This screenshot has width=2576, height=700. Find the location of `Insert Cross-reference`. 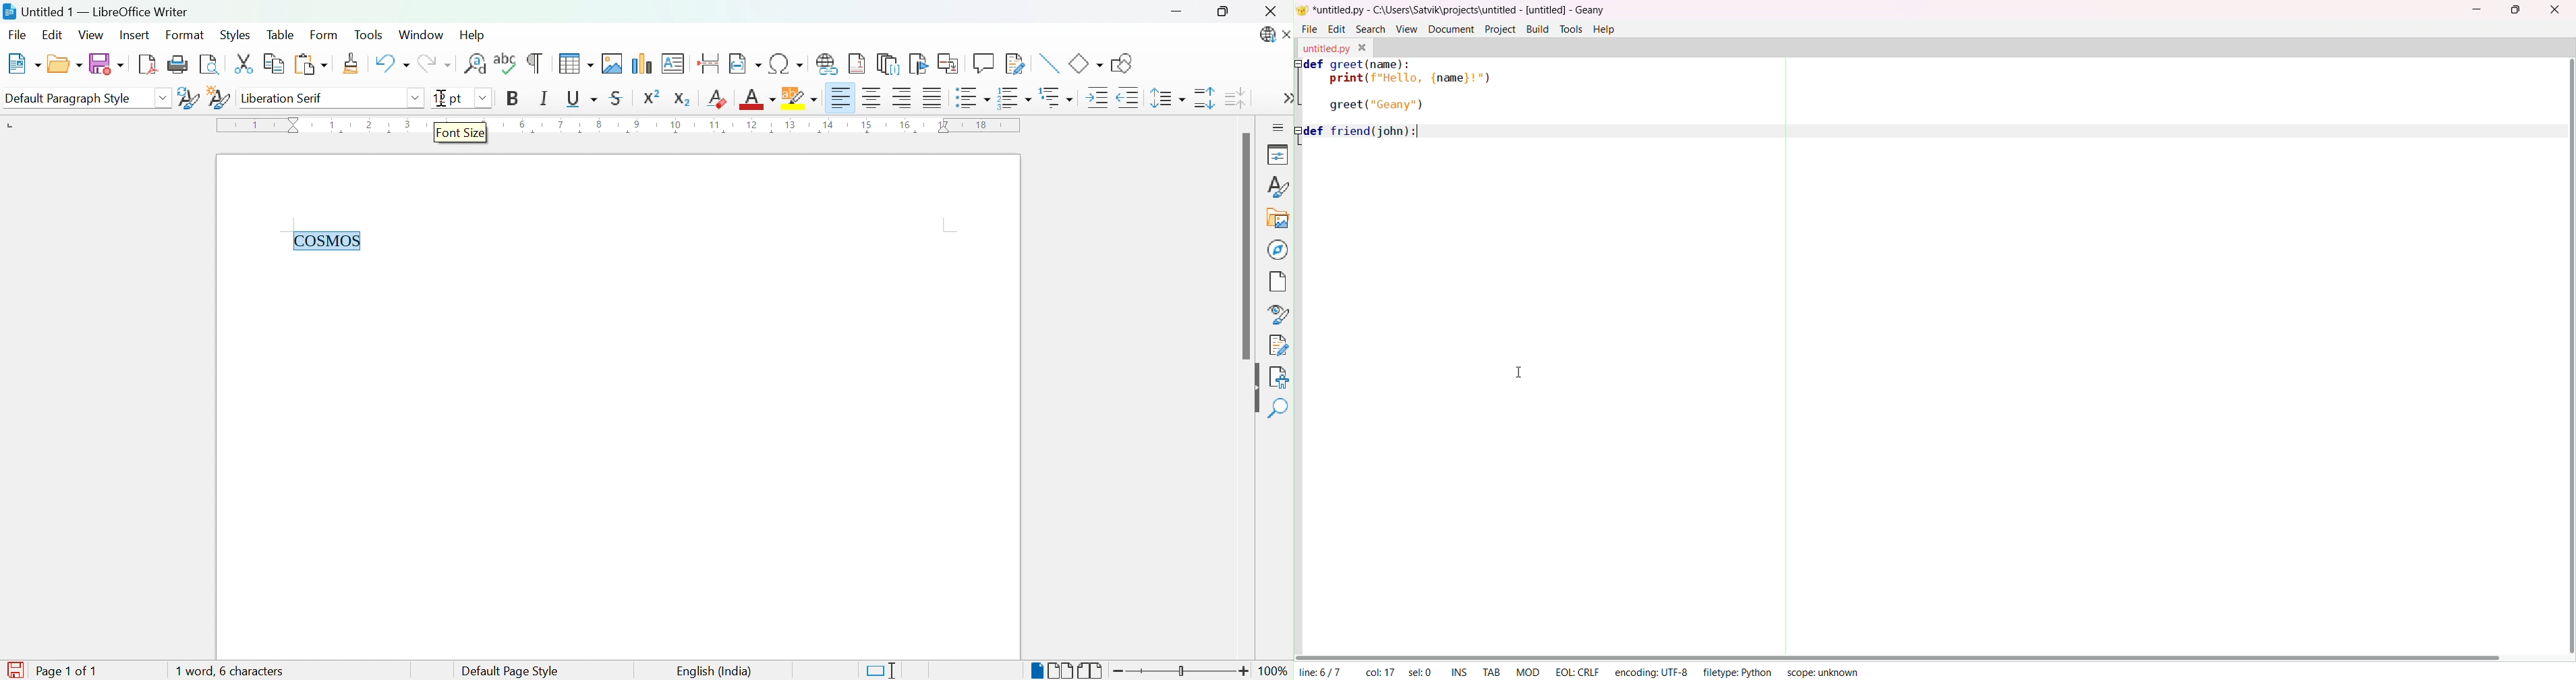

Insert Cross-reference is located at coordinates (948, 63).